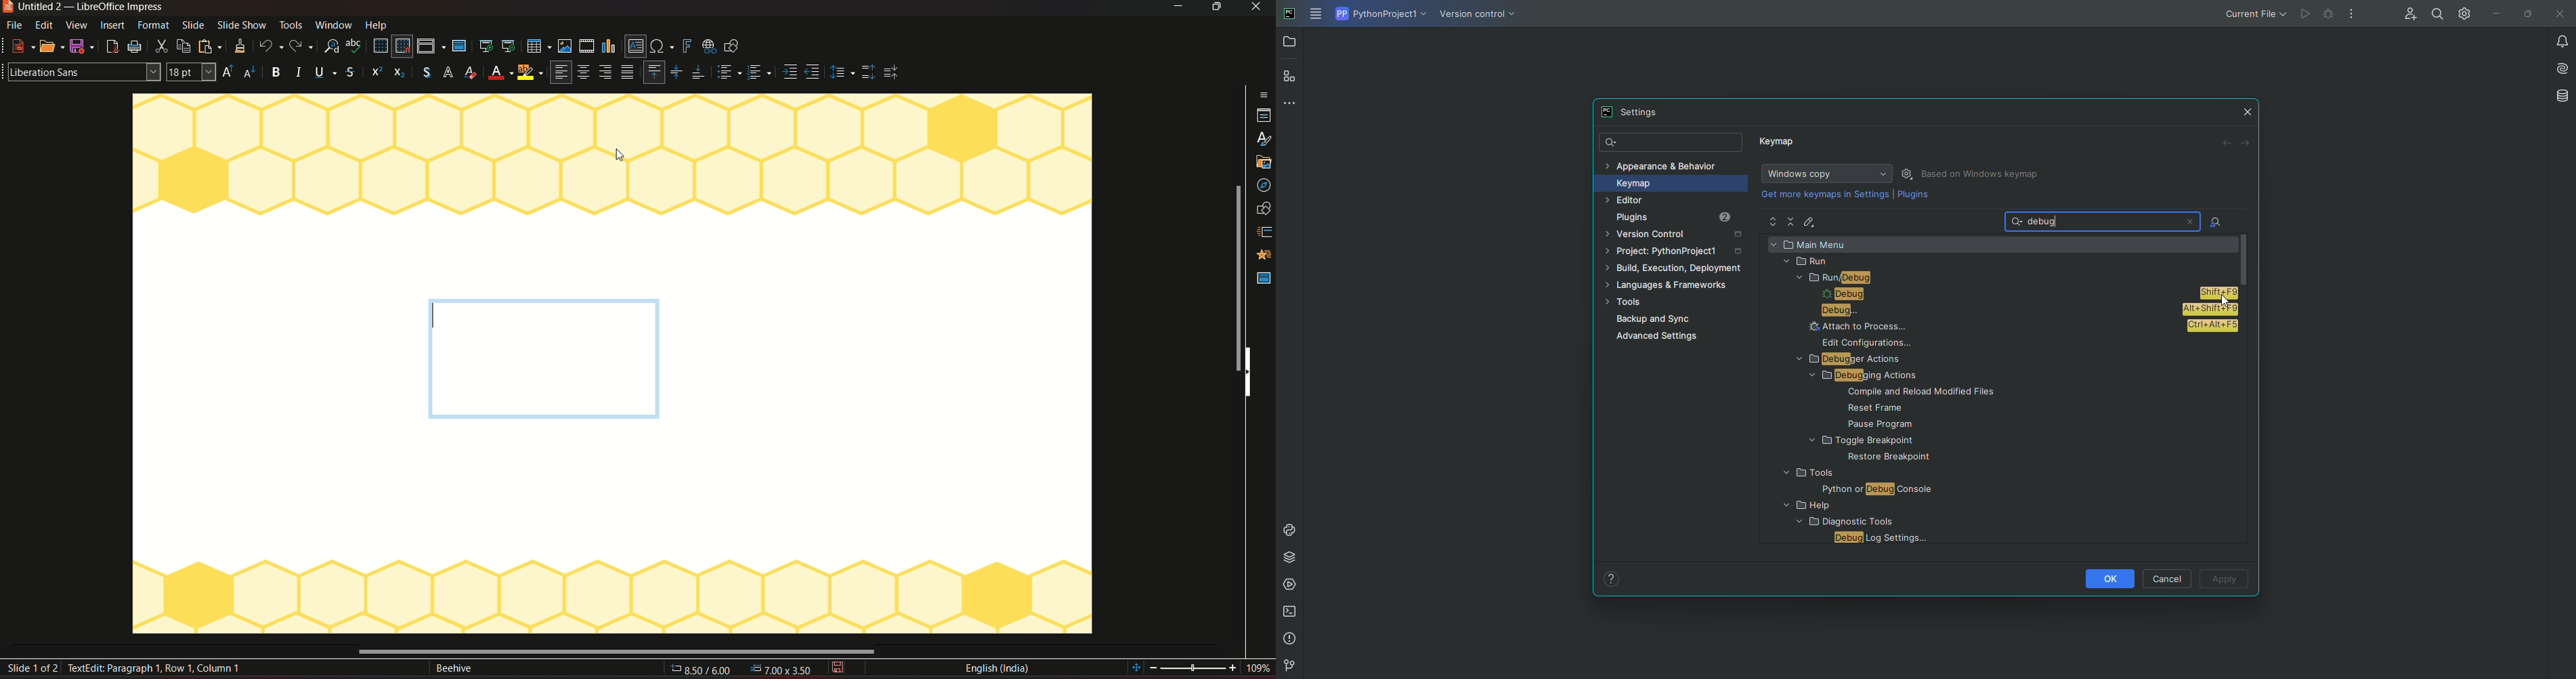 Image resolution: width=2576 pixels, height=700 pixels. I want to click on text placeholder, so click(542, 359).